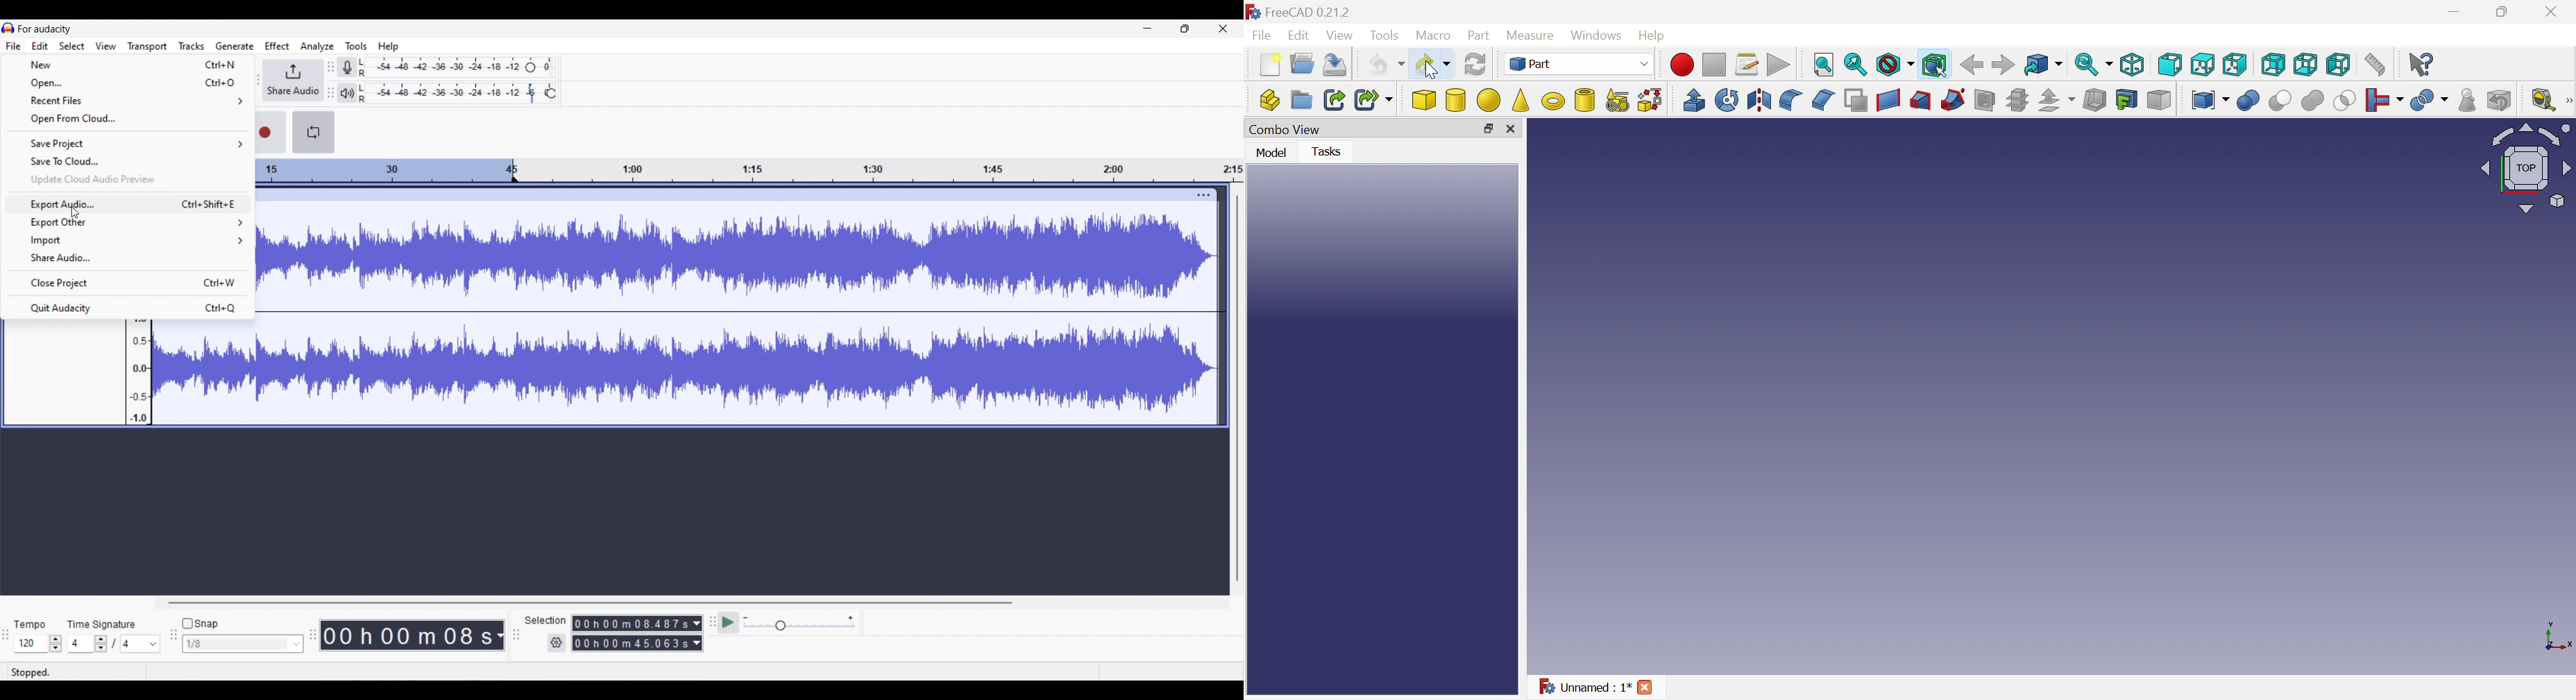 The height and width of the screenshot is (700, 2576). Describe the element at coordinates (293, 80) in the screenshot. I see `Share audio` at that location.